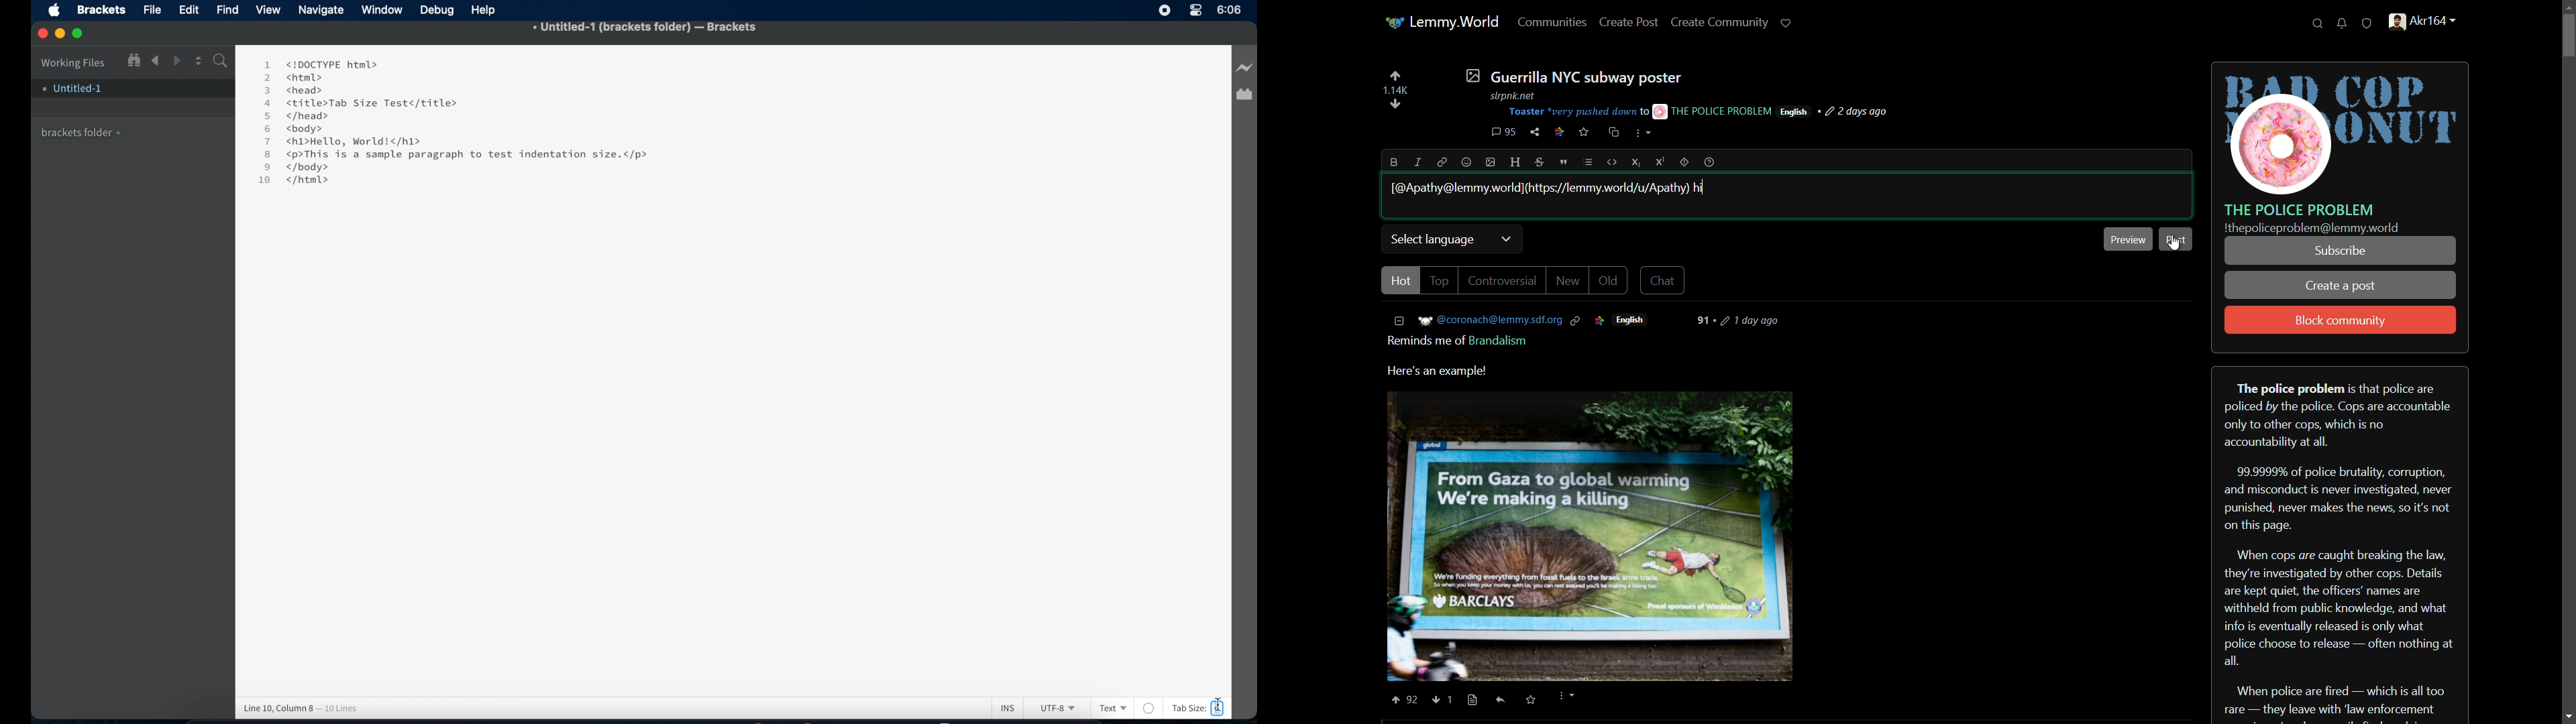 This screenshot has width=2576, height=728. What do you see at coordinates (2343, 23) in the screenshot?
I see `unread notifications` at bounding box center [2343, 23].